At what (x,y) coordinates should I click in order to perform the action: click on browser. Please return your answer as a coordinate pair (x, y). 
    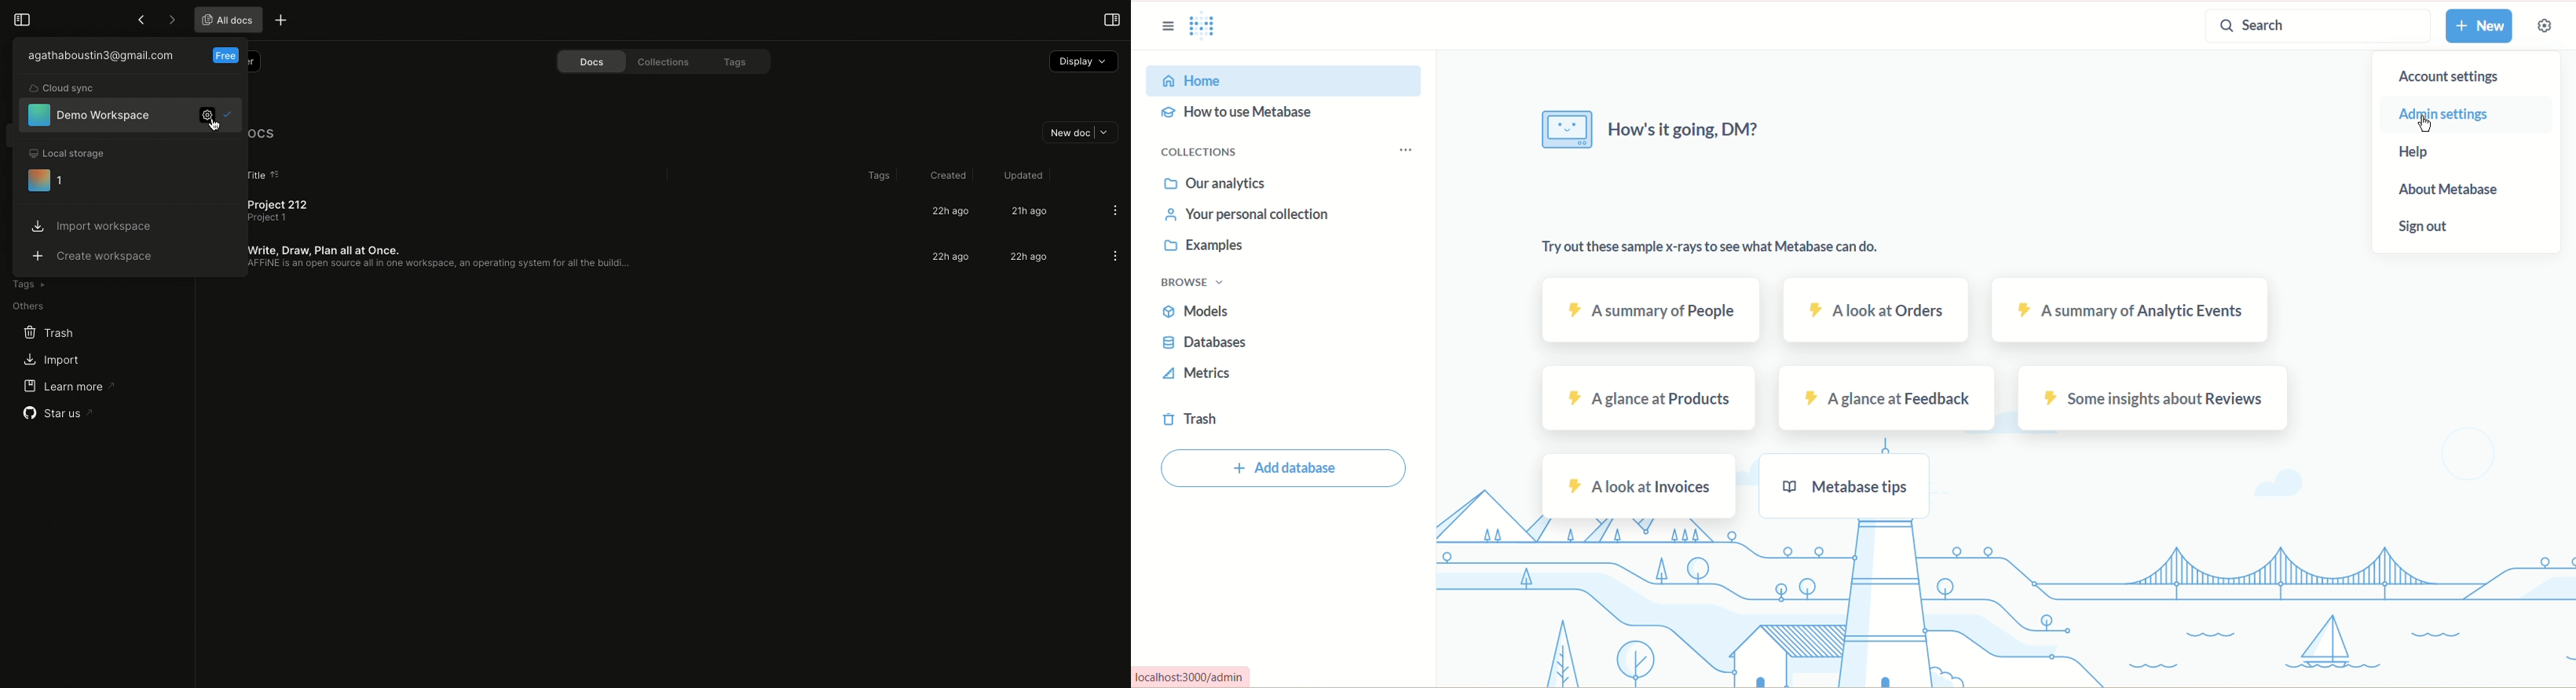
    Looking at the image, I should click on (1200, 284).